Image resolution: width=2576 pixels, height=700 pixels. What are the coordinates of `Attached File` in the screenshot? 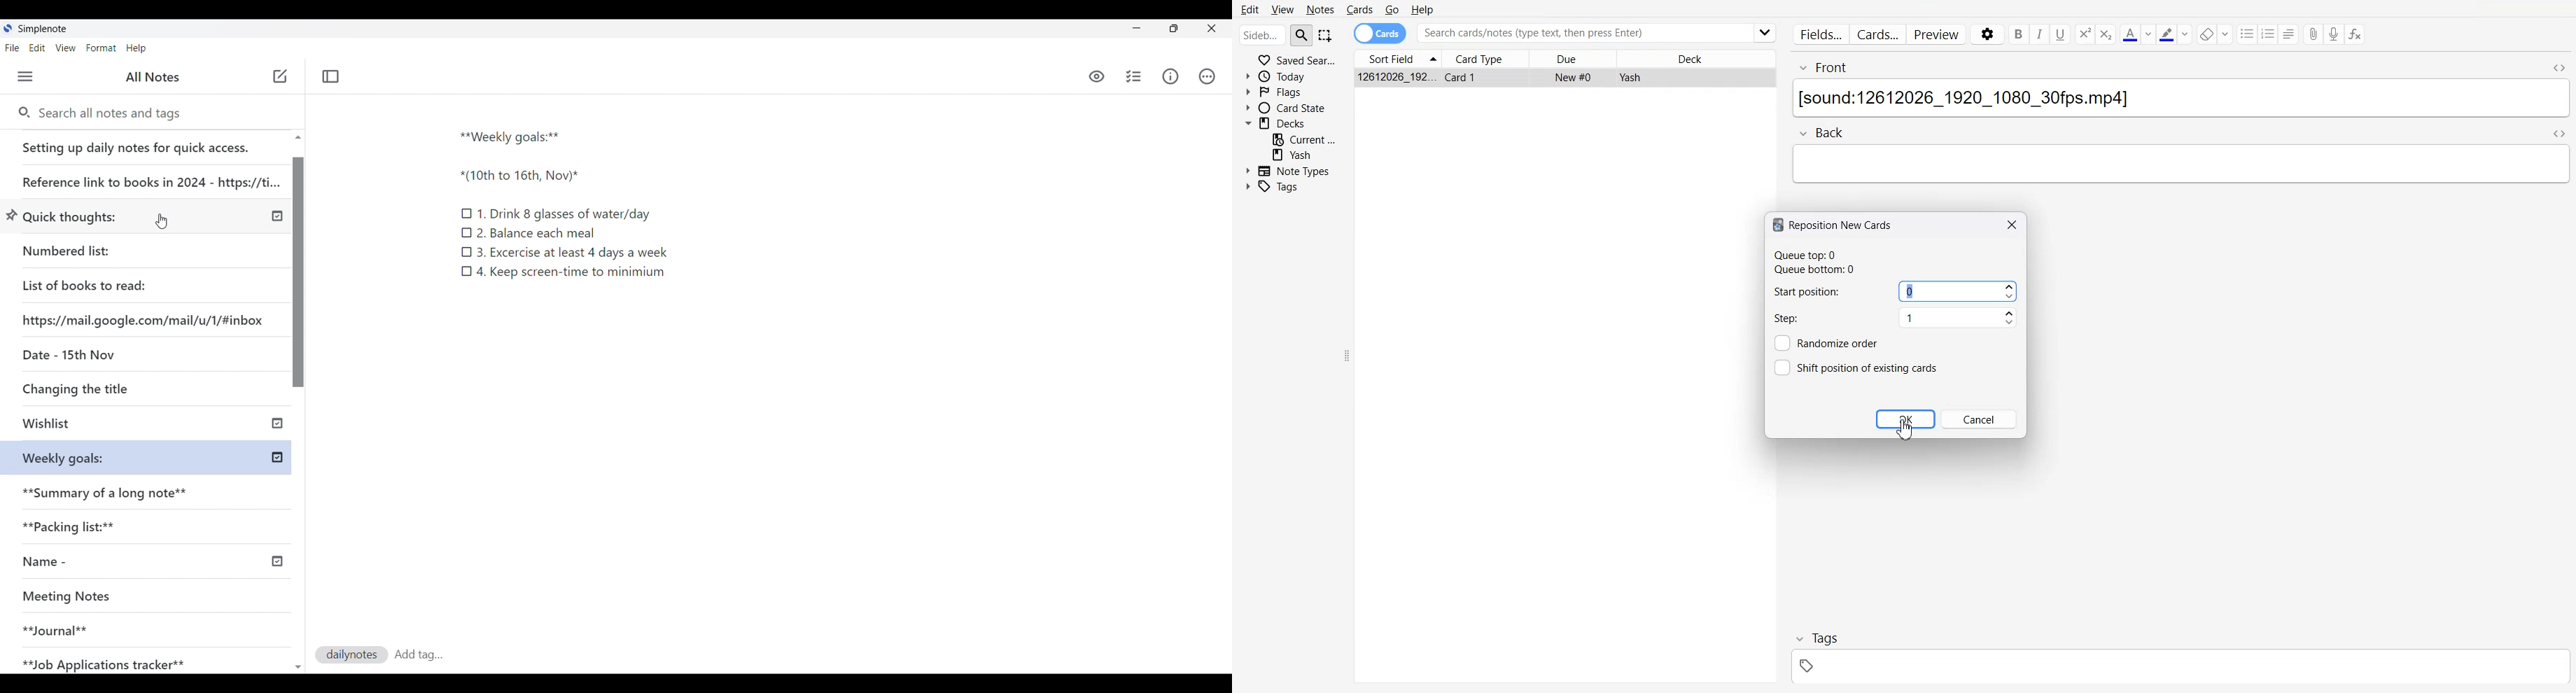 It's located at (2314, 35).